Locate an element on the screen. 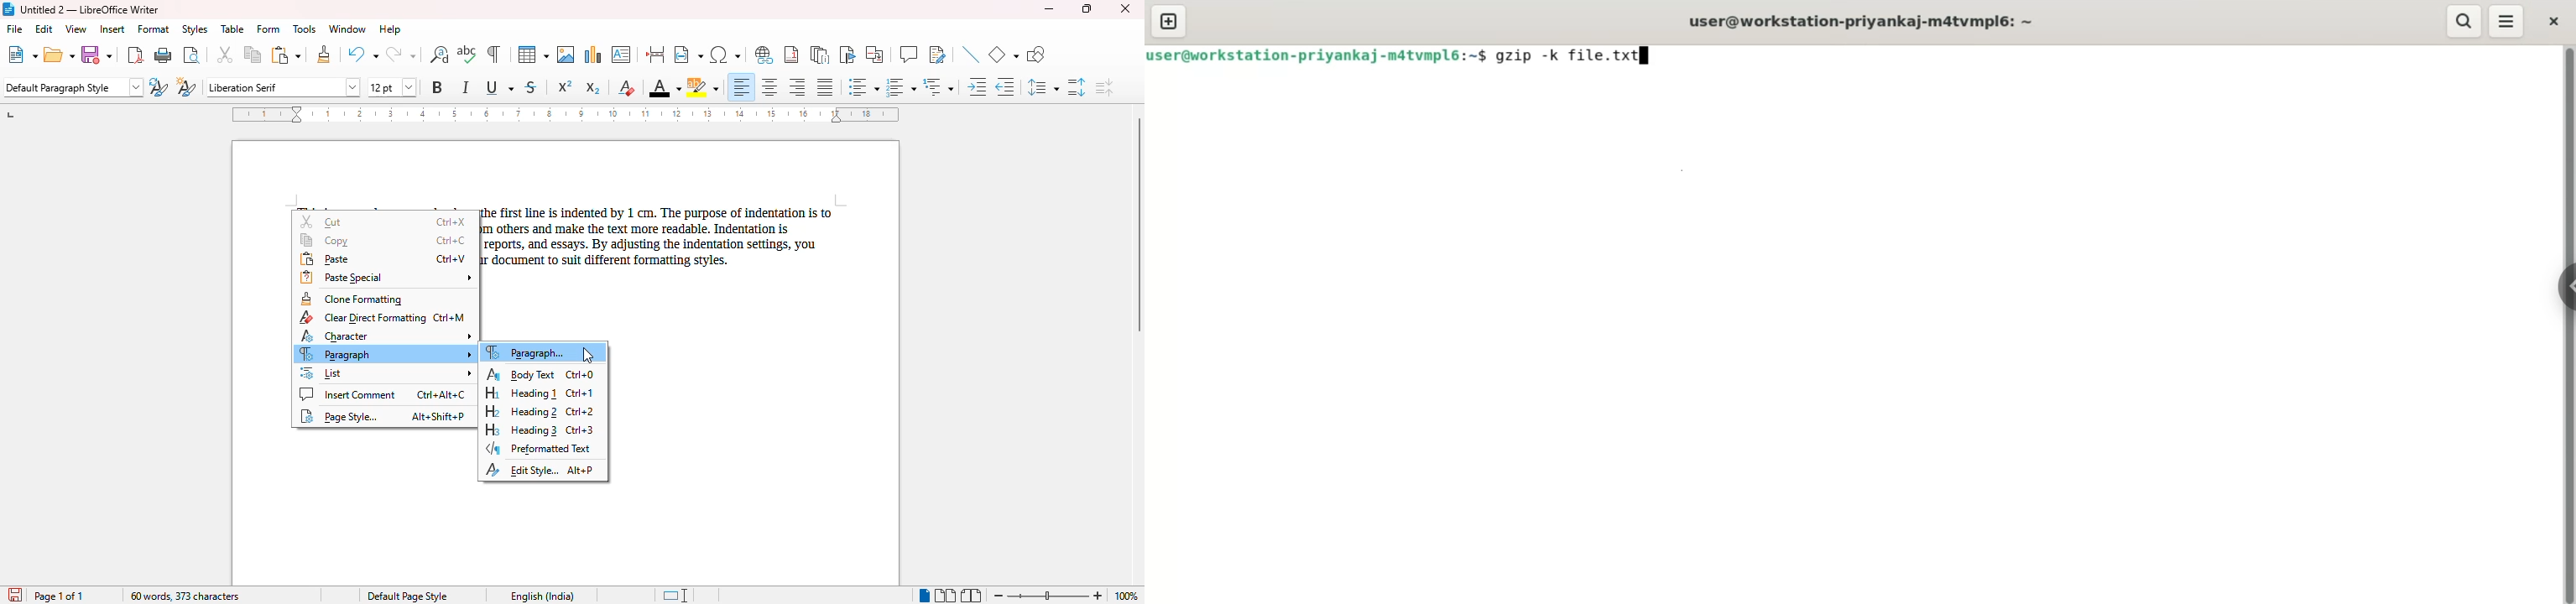 This screenshot has width=2576, height=616. styles is located at coordinates (194, 29).